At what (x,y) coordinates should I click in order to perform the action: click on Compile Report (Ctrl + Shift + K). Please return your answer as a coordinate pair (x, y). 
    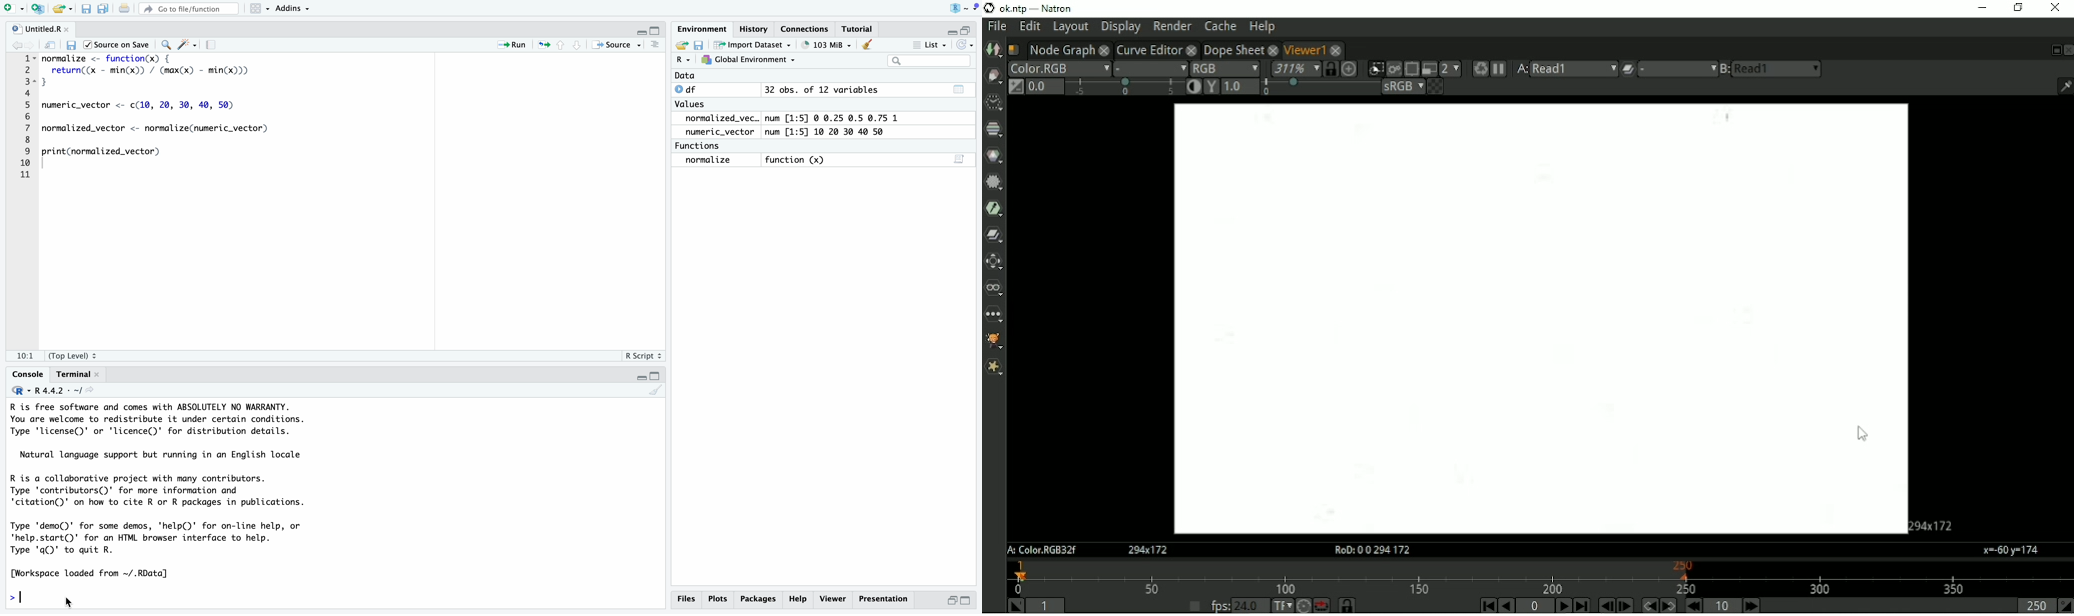
    Looking at the image, I should click on (213, 44).